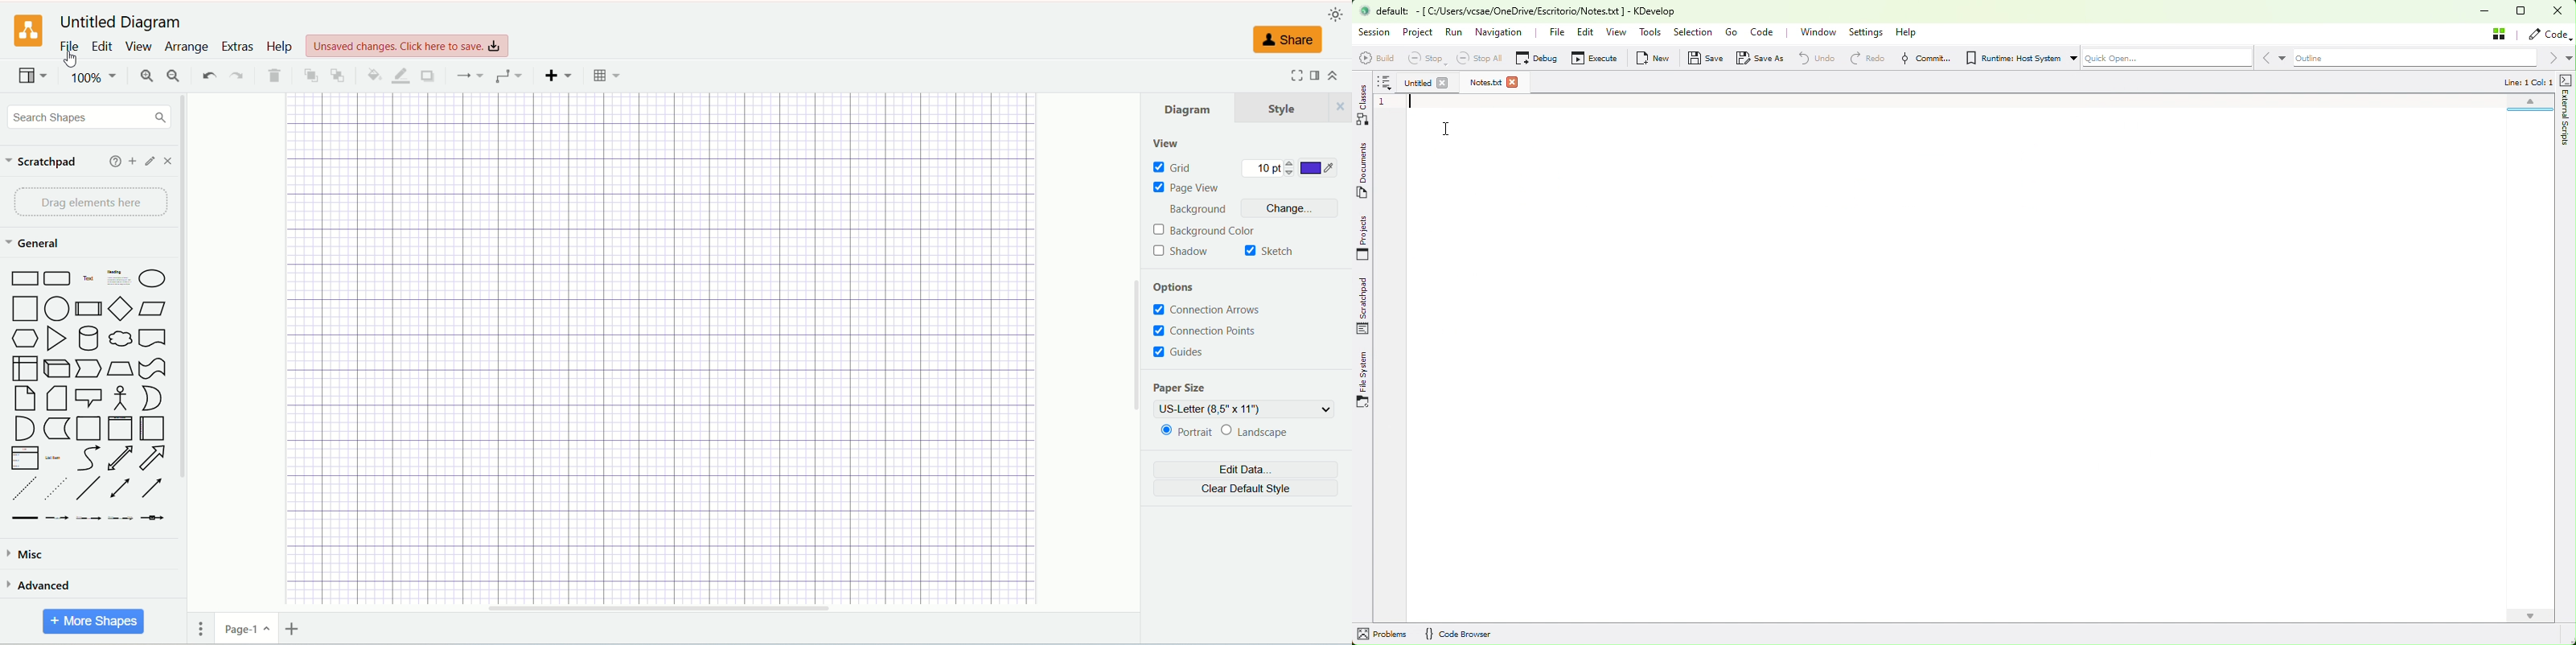  What do you see at coordinates (139, 46) in the screenshot?
I see `view` at bounding box center [139, 46].